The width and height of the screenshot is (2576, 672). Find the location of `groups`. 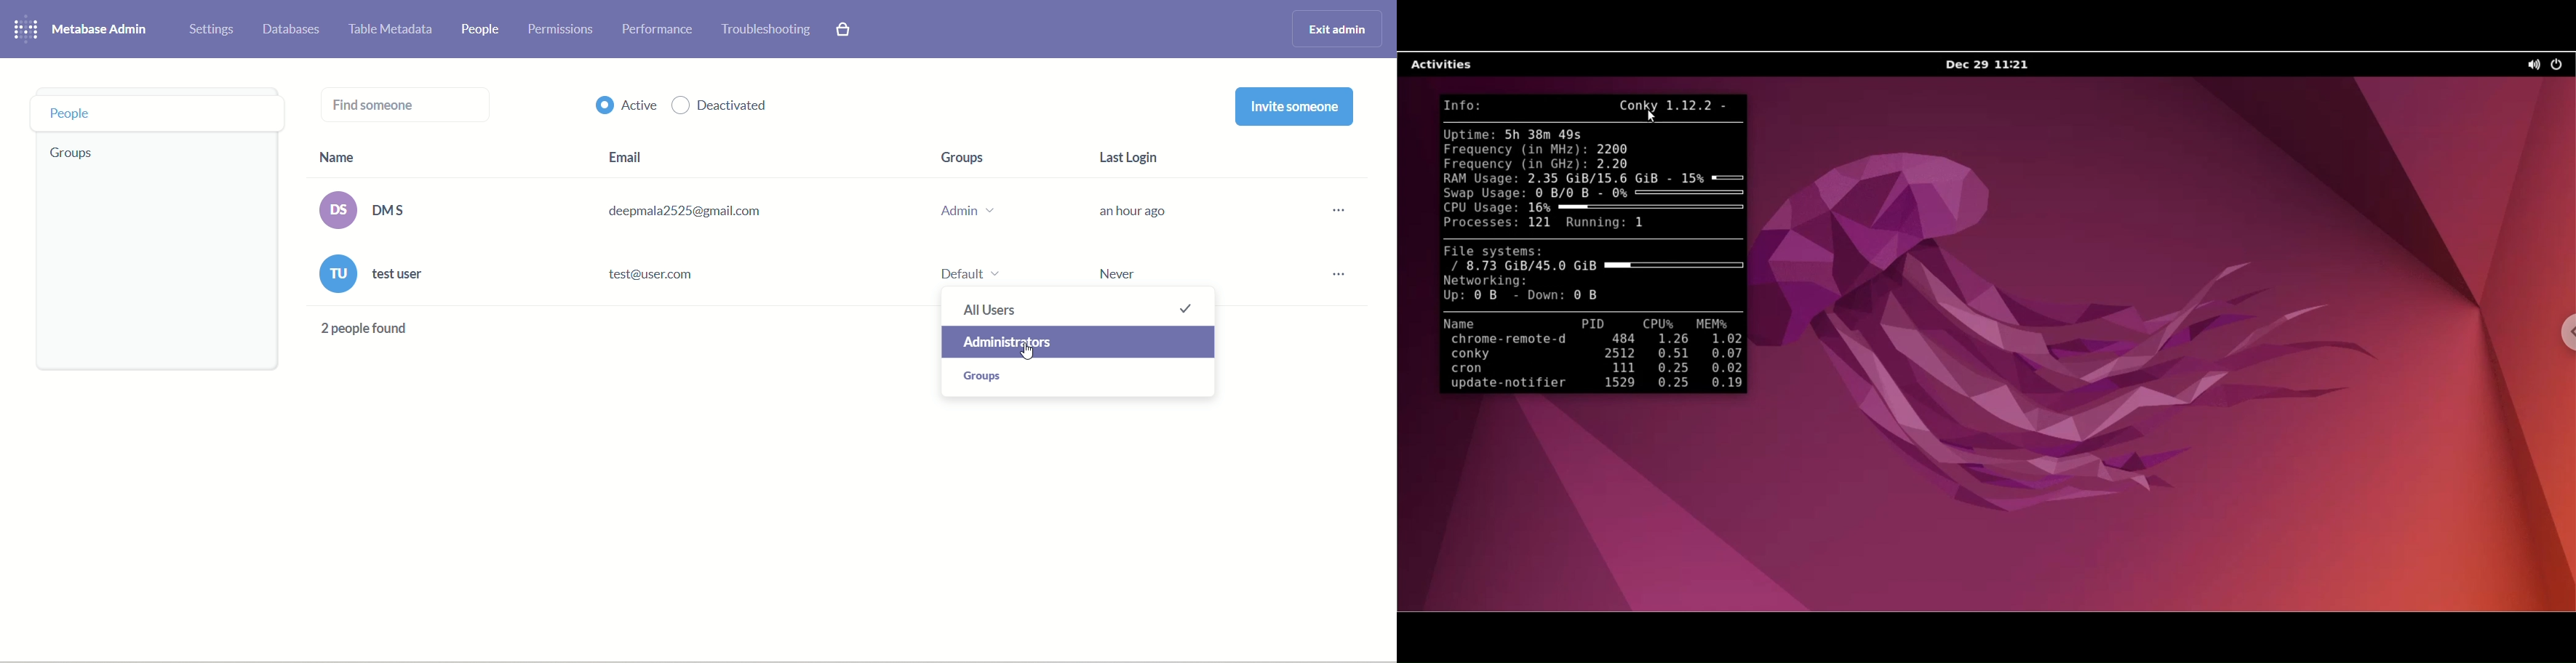

groups is located at coordinates (985, 376).